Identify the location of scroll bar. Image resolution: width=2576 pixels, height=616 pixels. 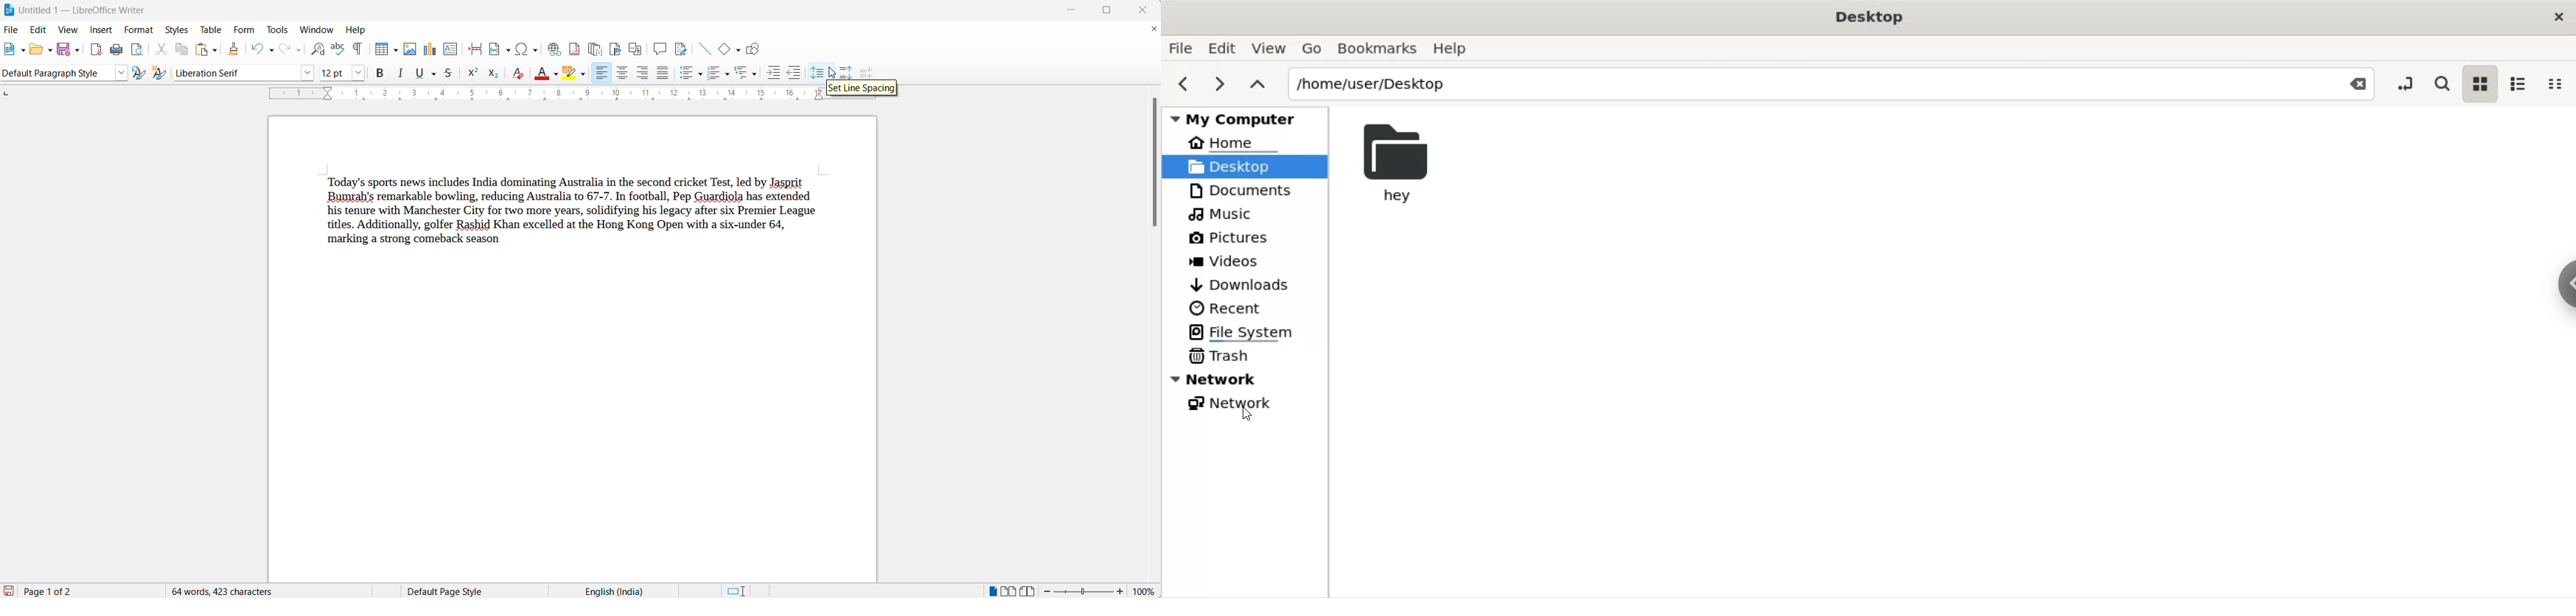
(1149, 165).